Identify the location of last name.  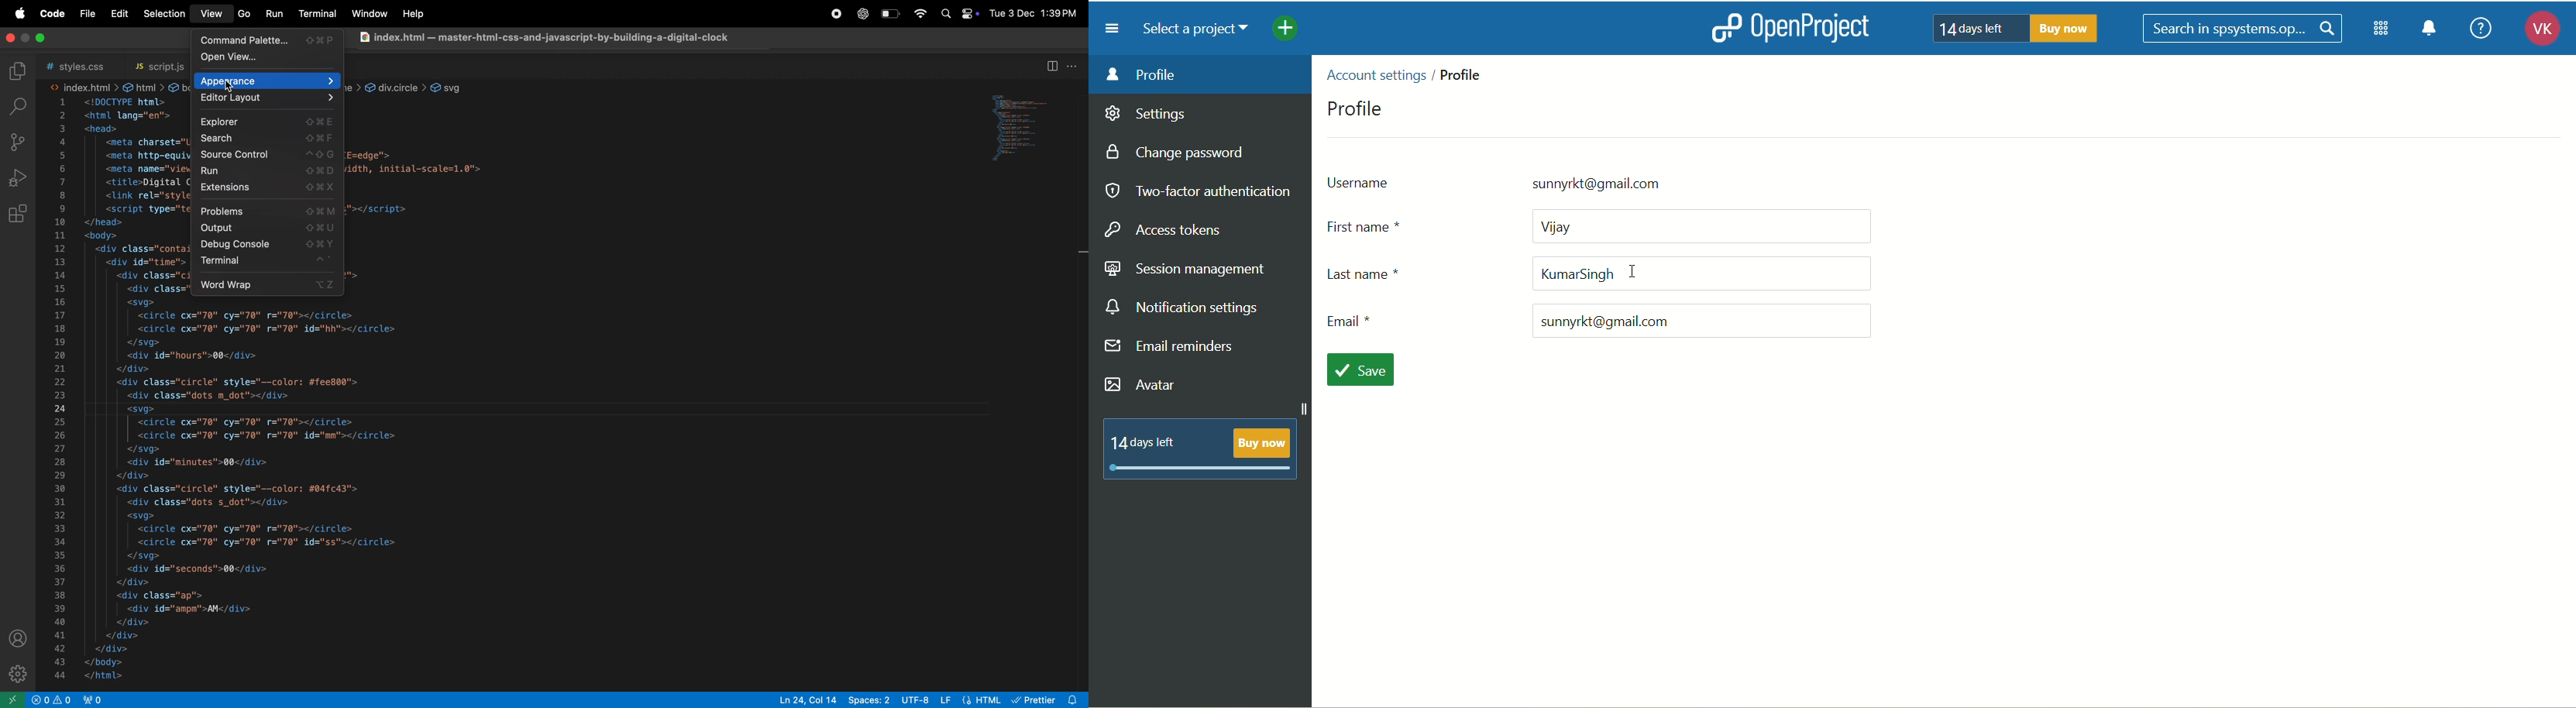
(1601, 270).